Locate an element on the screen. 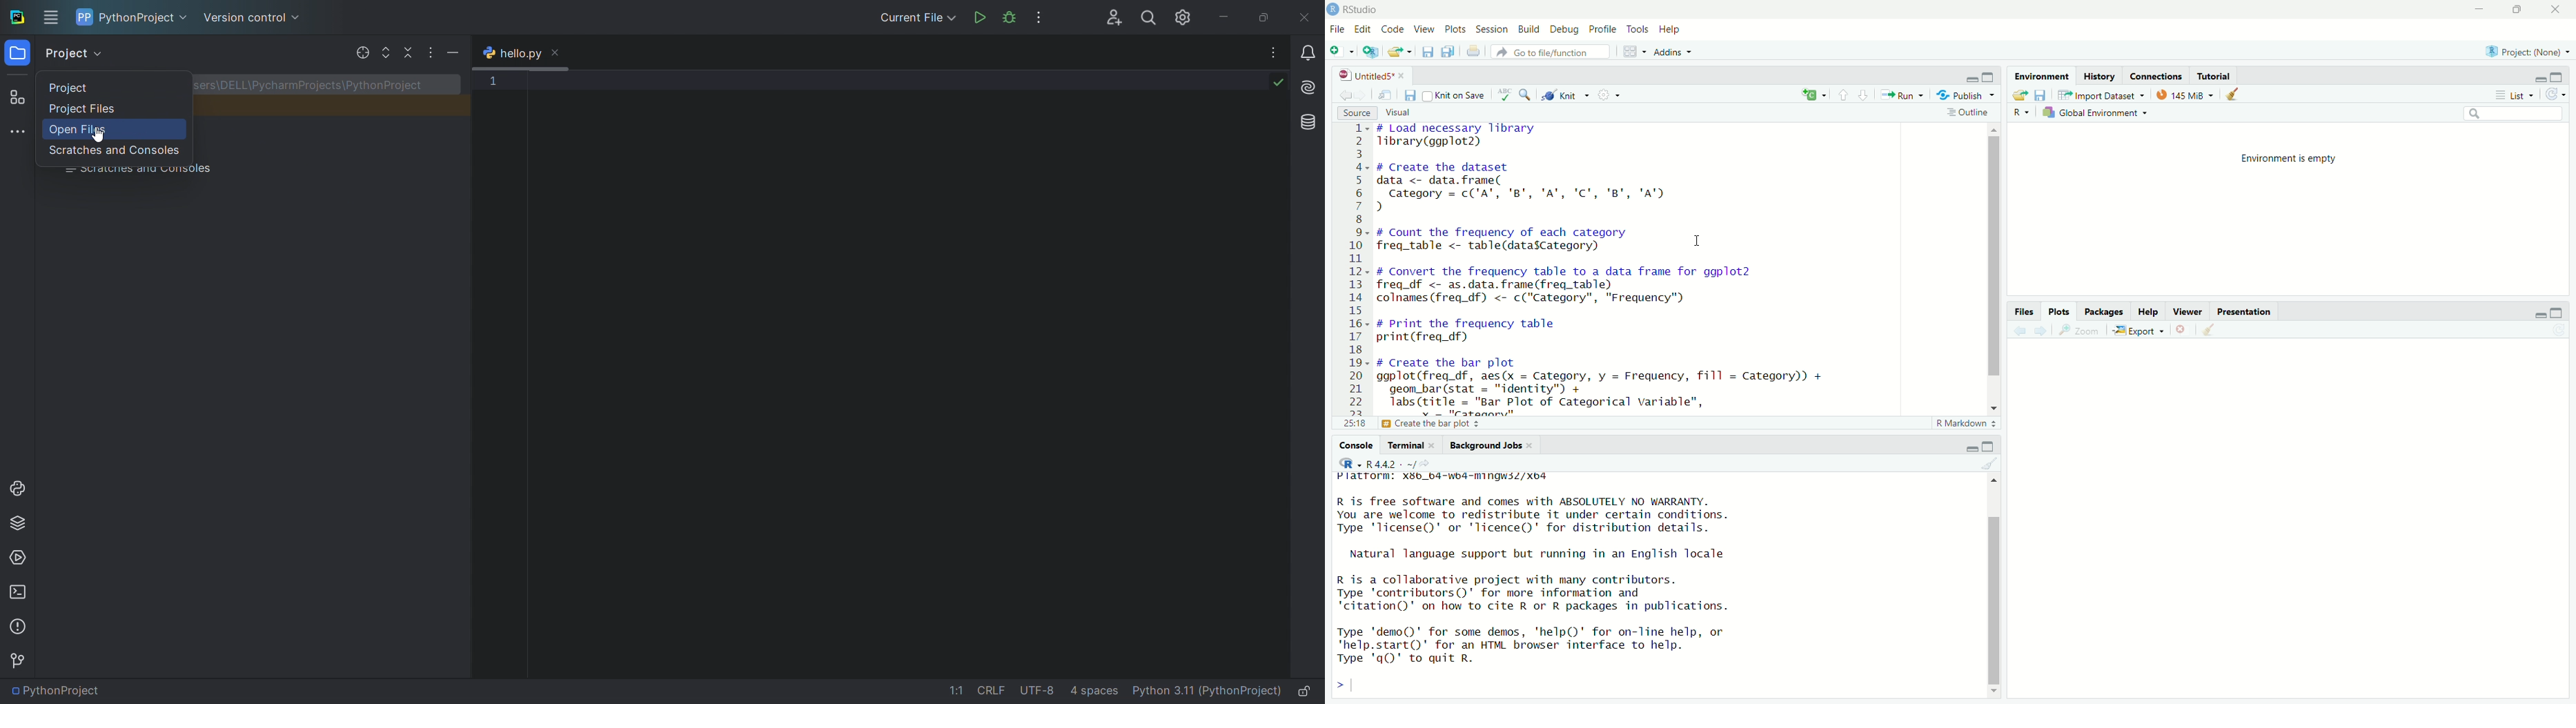 The height and width of the screenshot is (728, 2576). app icon is located at coordinates (1333, 10).